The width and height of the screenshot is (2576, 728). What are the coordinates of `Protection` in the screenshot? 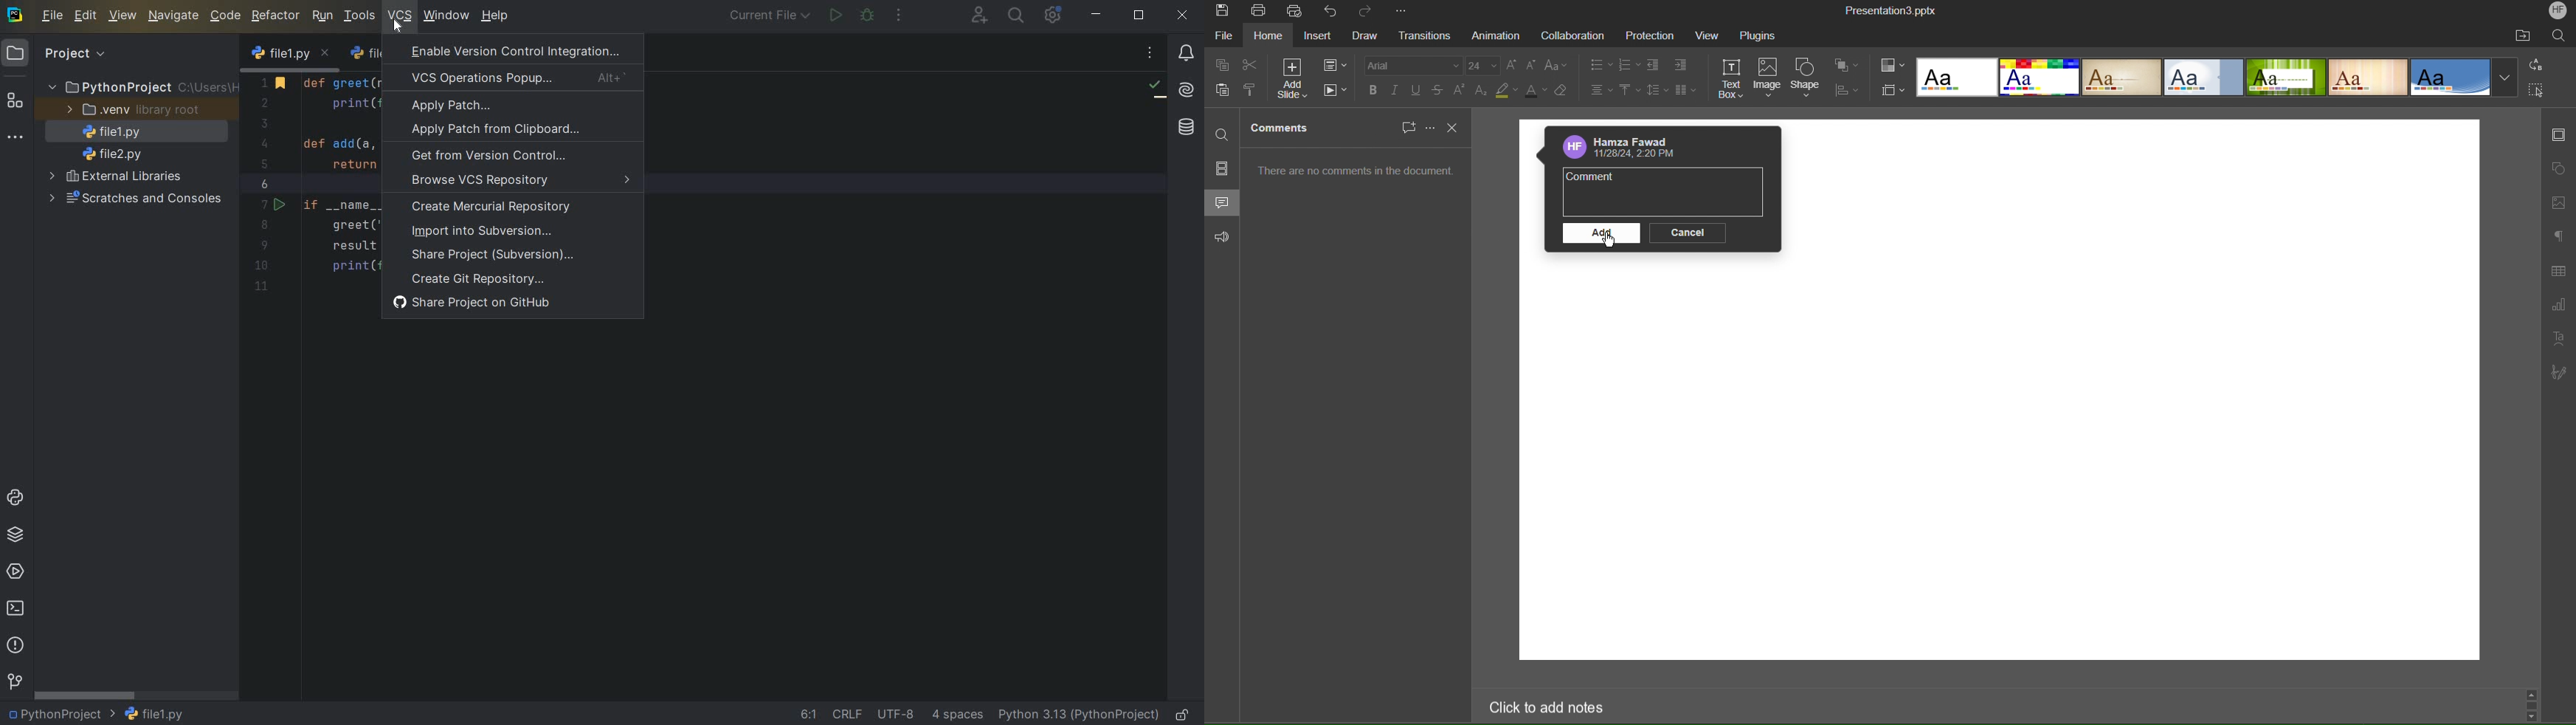 It's located at (1652, 36).